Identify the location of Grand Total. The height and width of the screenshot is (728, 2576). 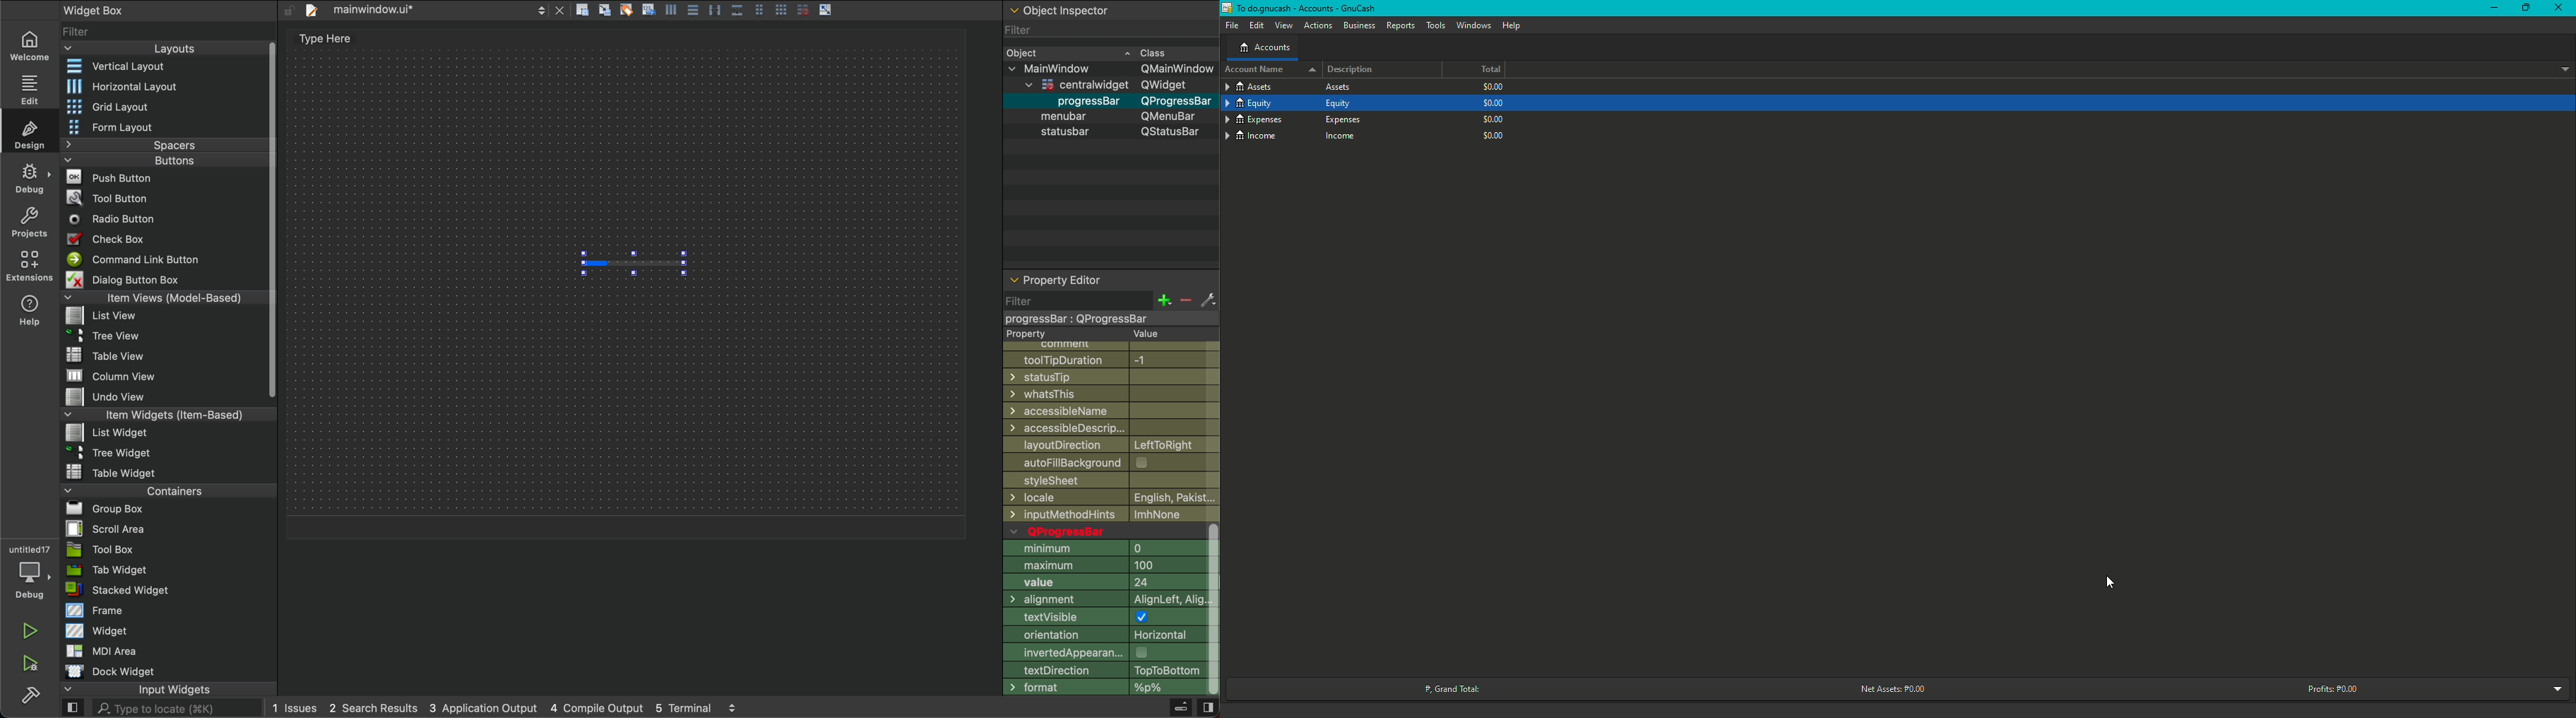
(1451, 688).